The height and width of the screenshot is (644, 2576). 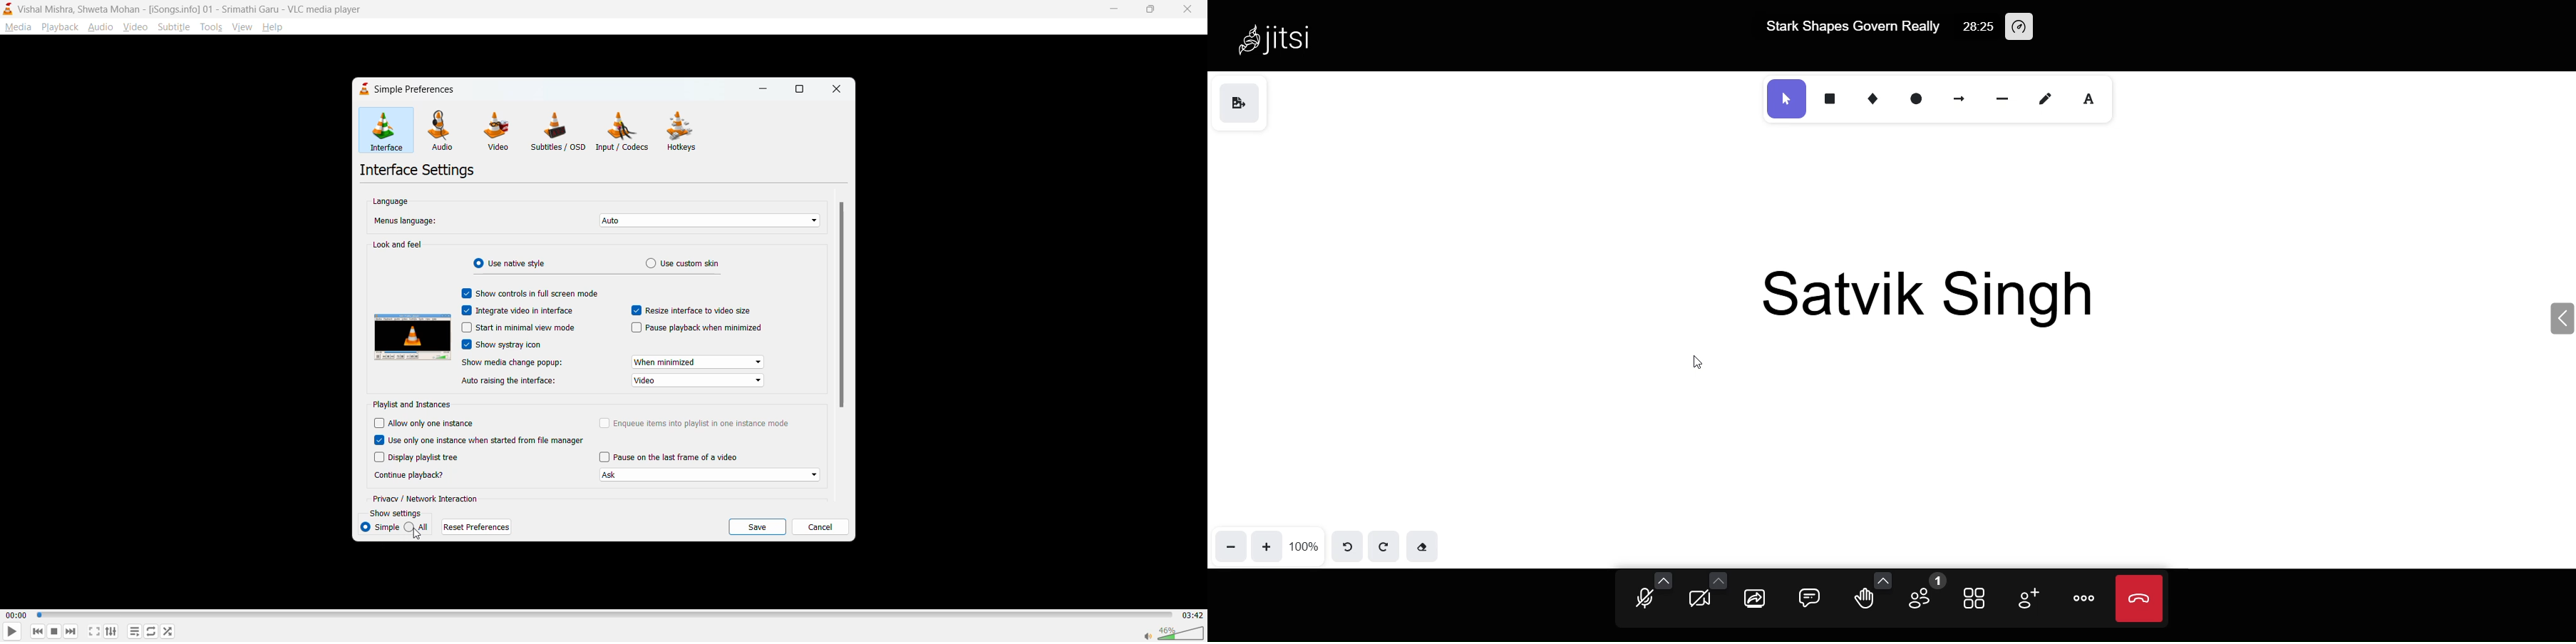 What do you see at coordinates (1283, 38) in the screenshot?
I see `Jitsi` at bounding box center [1283, 38].